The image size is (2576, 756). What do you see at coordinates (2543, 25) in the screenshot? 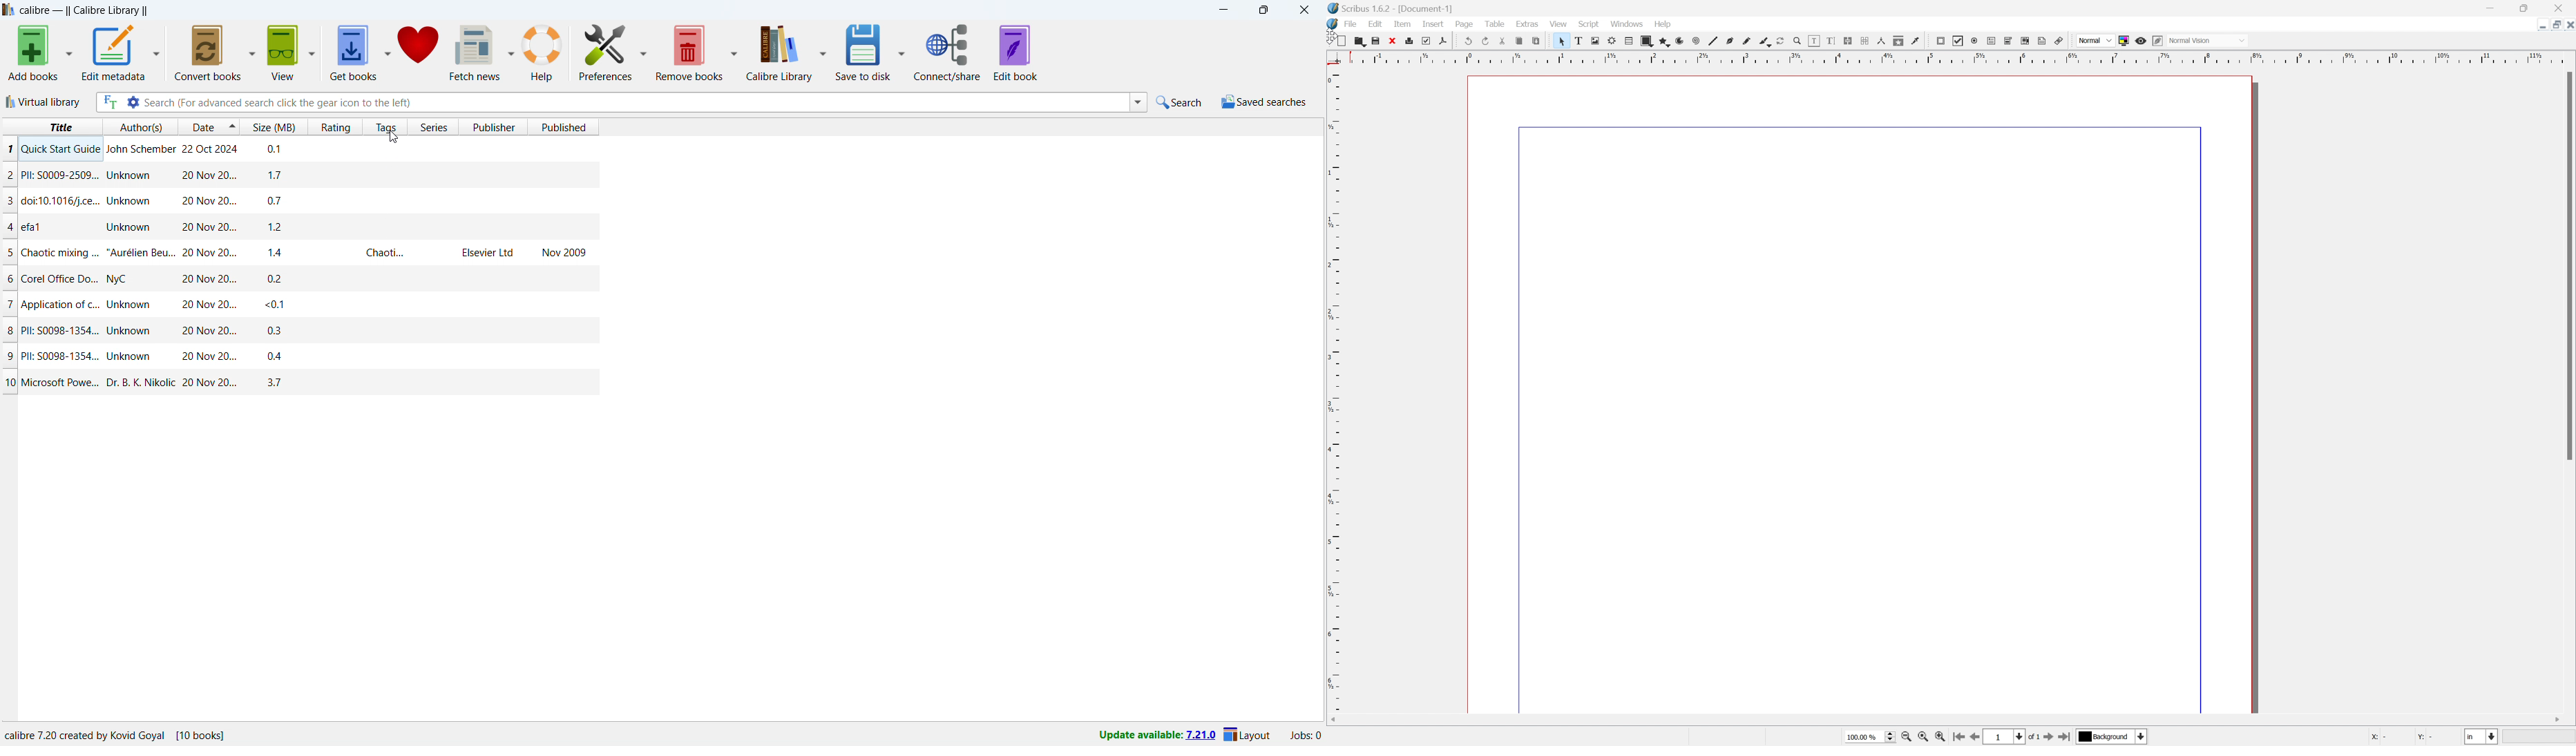
I see `minimize` at bounding box center [2543, 25].